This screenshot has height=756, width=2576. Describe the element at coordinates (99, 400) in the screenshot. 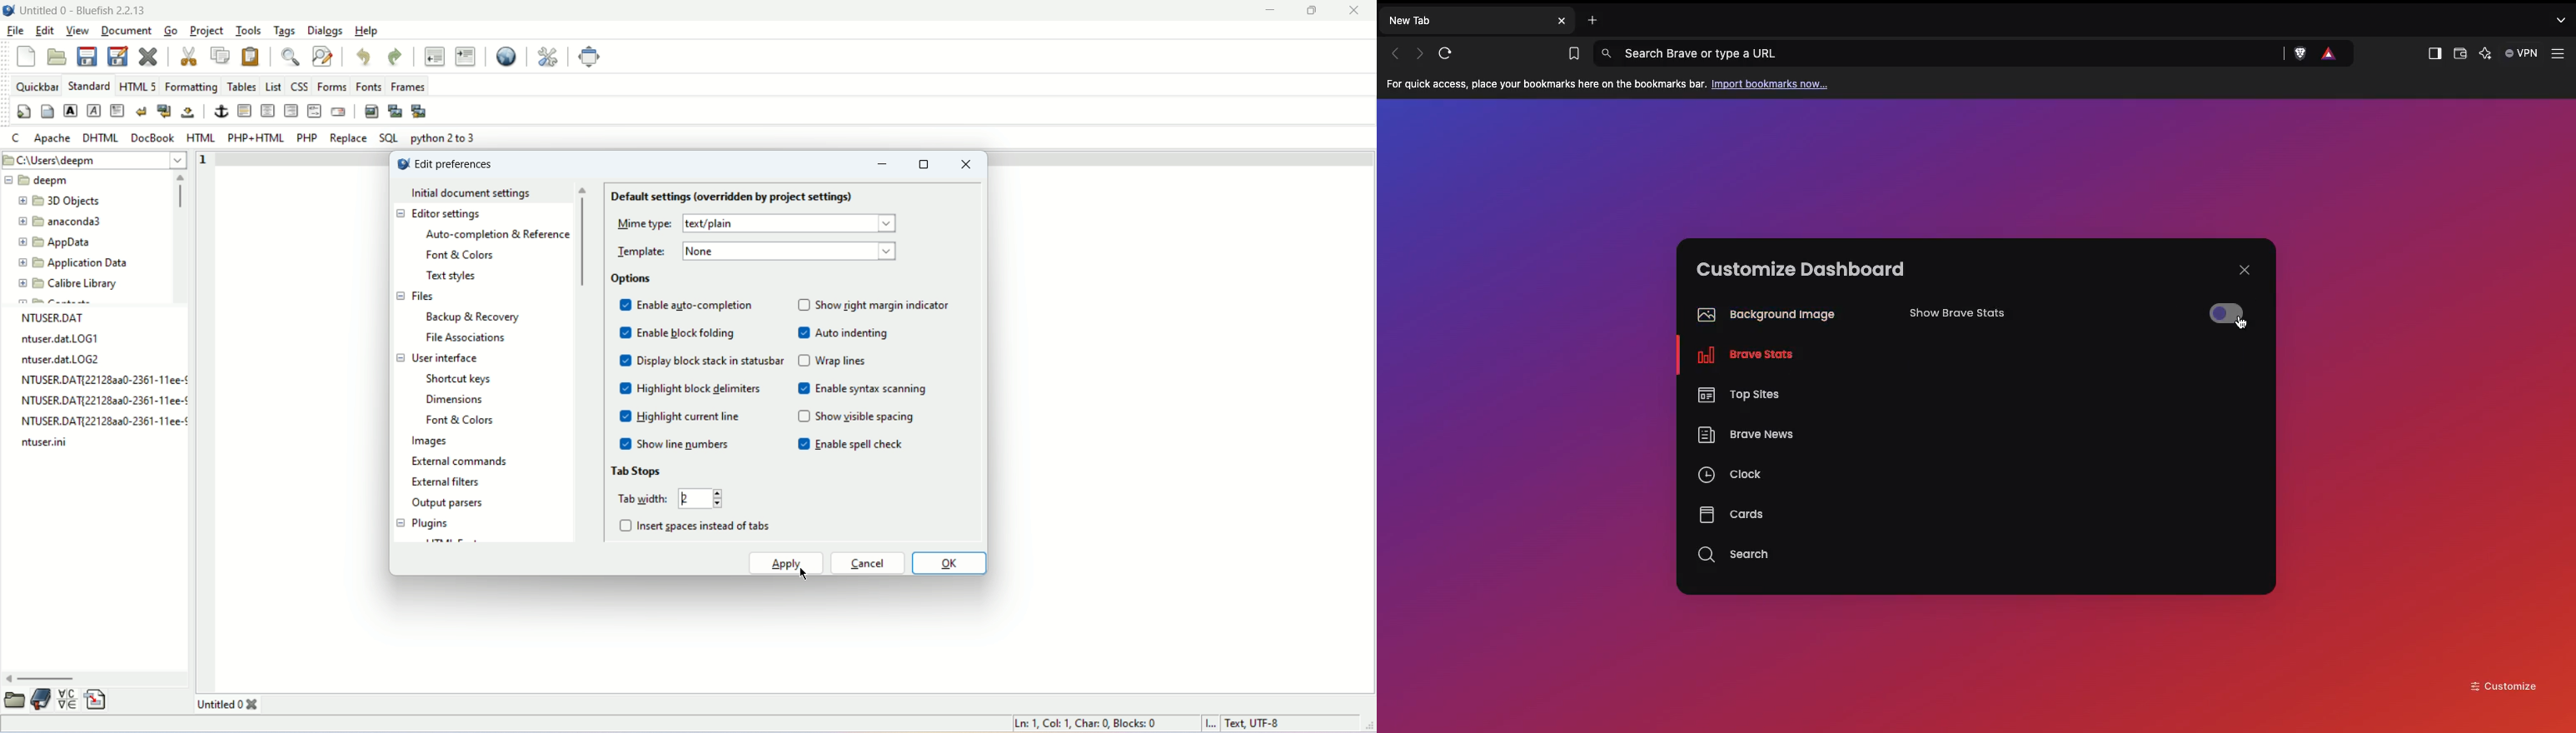

I see `NTUSER.DAT{22128aa0-2361-11ee-¢` at that location.